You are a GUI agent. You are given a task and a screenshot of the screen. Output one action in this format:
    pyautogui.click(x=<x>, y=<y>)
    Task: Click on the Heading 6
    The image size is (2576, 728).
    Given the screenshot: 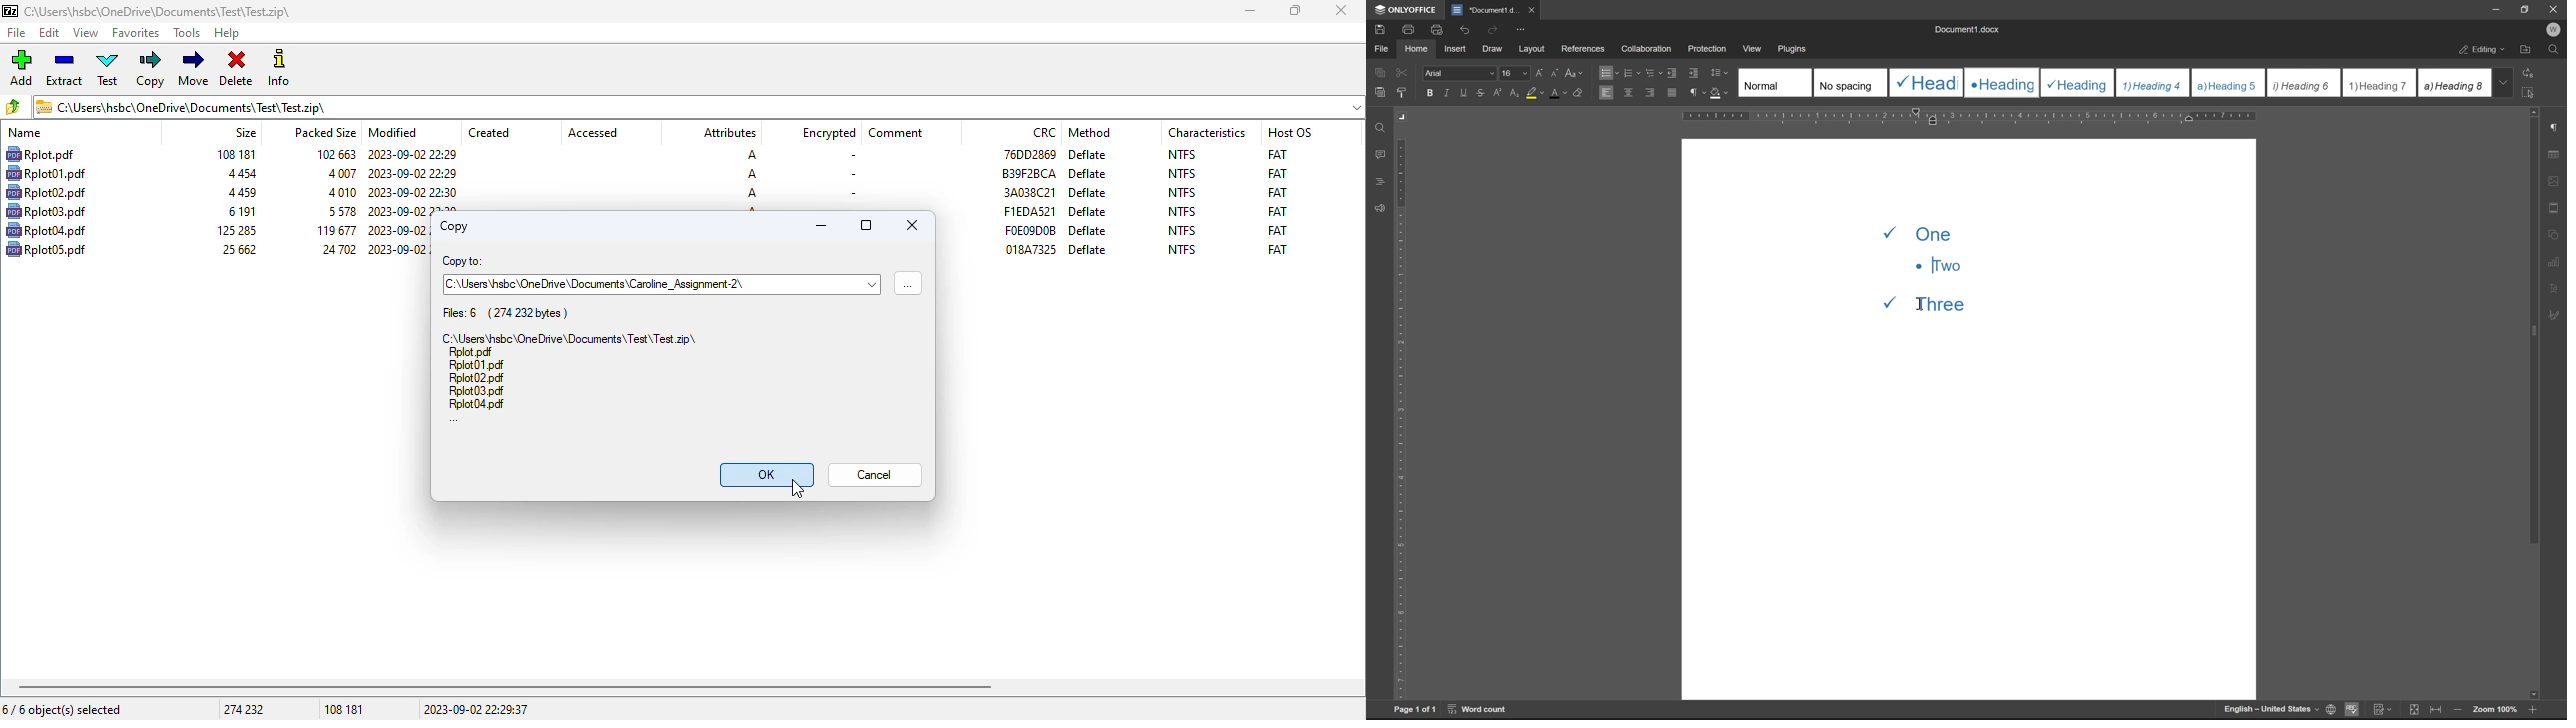 What is the action you would take?
    pyautogui.click(x=2303, y=84)
    